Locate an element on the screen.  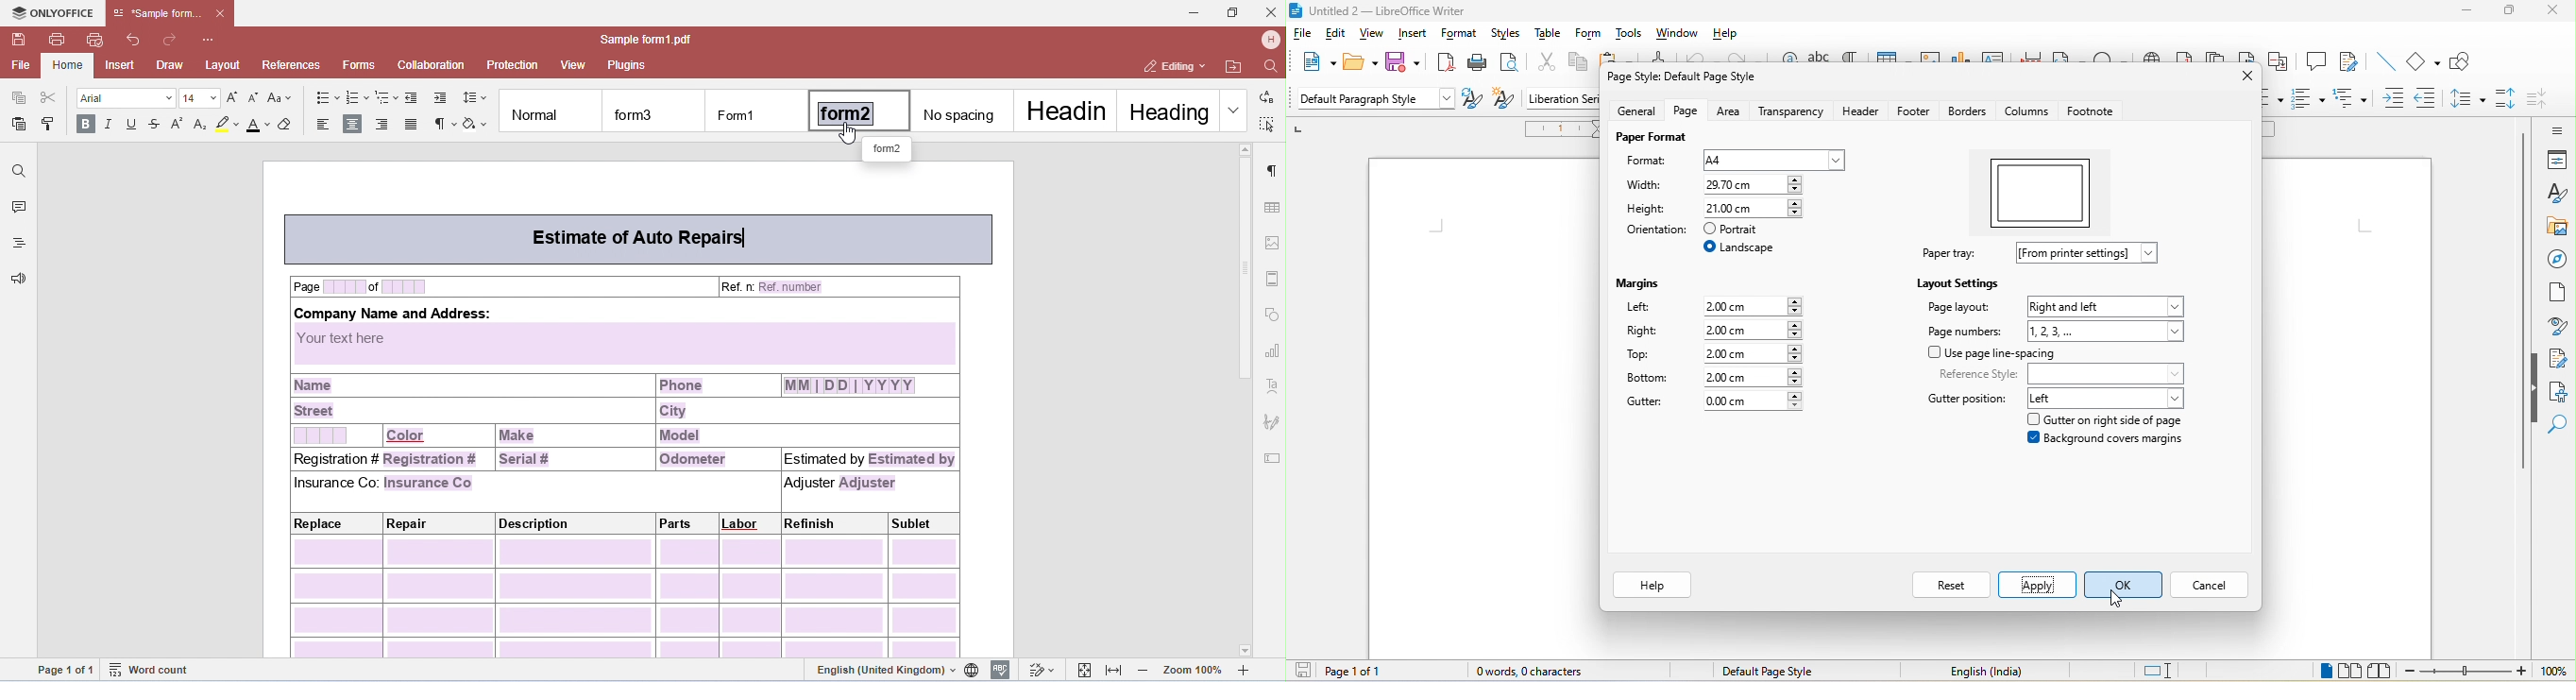
vertical scroll bar is located at coordinates (2521, 254).